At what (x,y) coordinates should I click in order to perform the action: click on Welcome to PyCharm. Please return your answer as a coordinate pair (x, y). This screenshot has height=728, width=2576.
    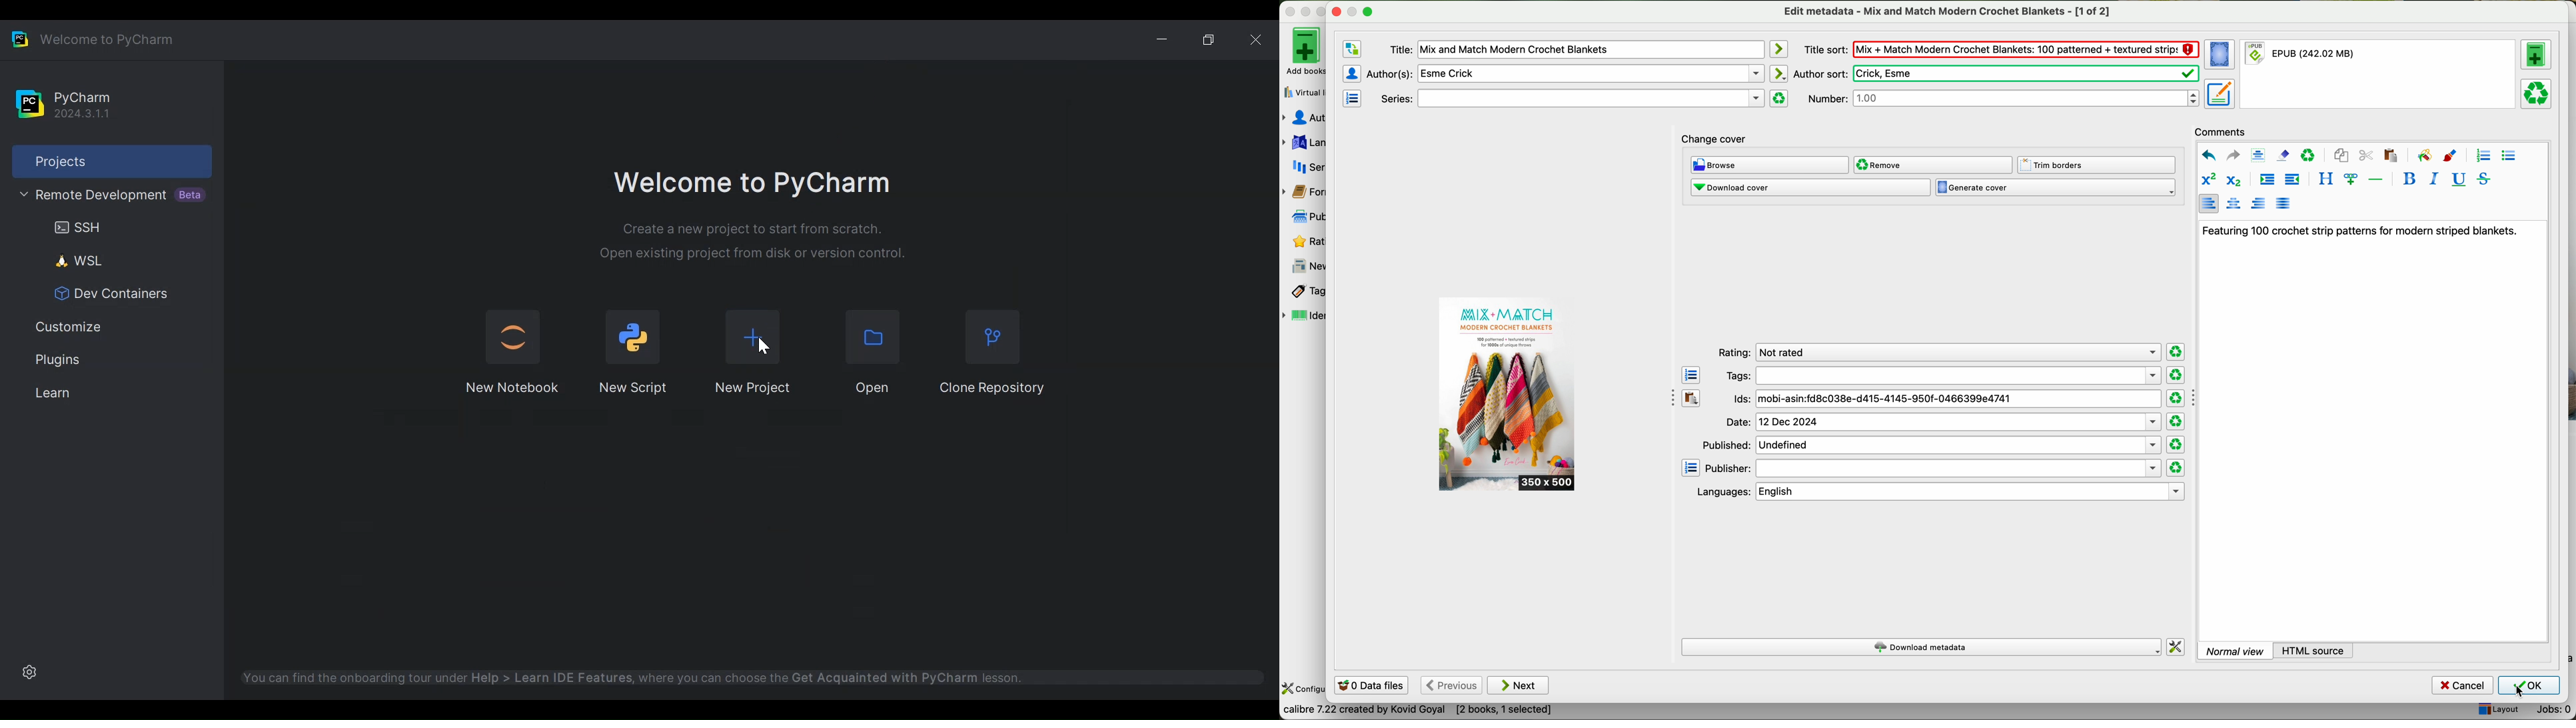
    Looking at the image, I should click on (752, 185).